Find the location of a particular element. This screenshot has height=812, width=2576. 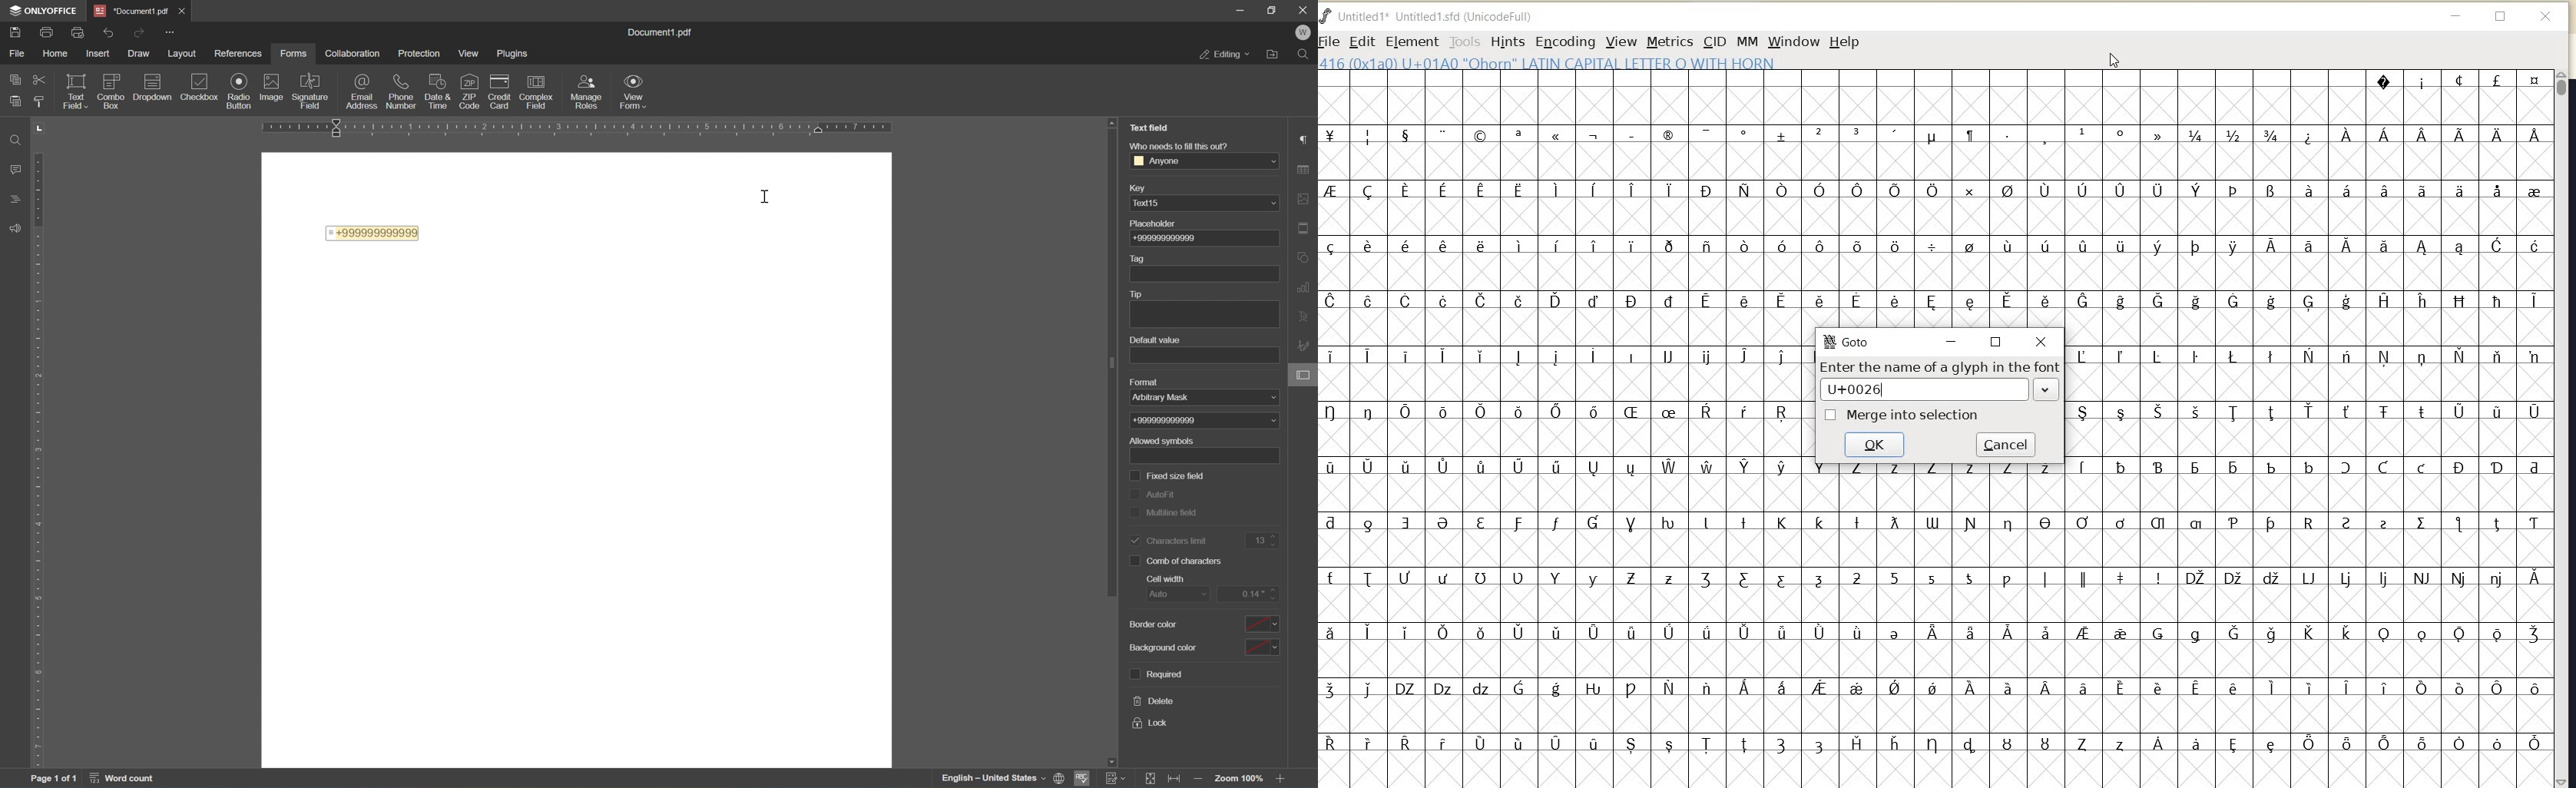

FONT NAME is located at coordinates (1434, 16).